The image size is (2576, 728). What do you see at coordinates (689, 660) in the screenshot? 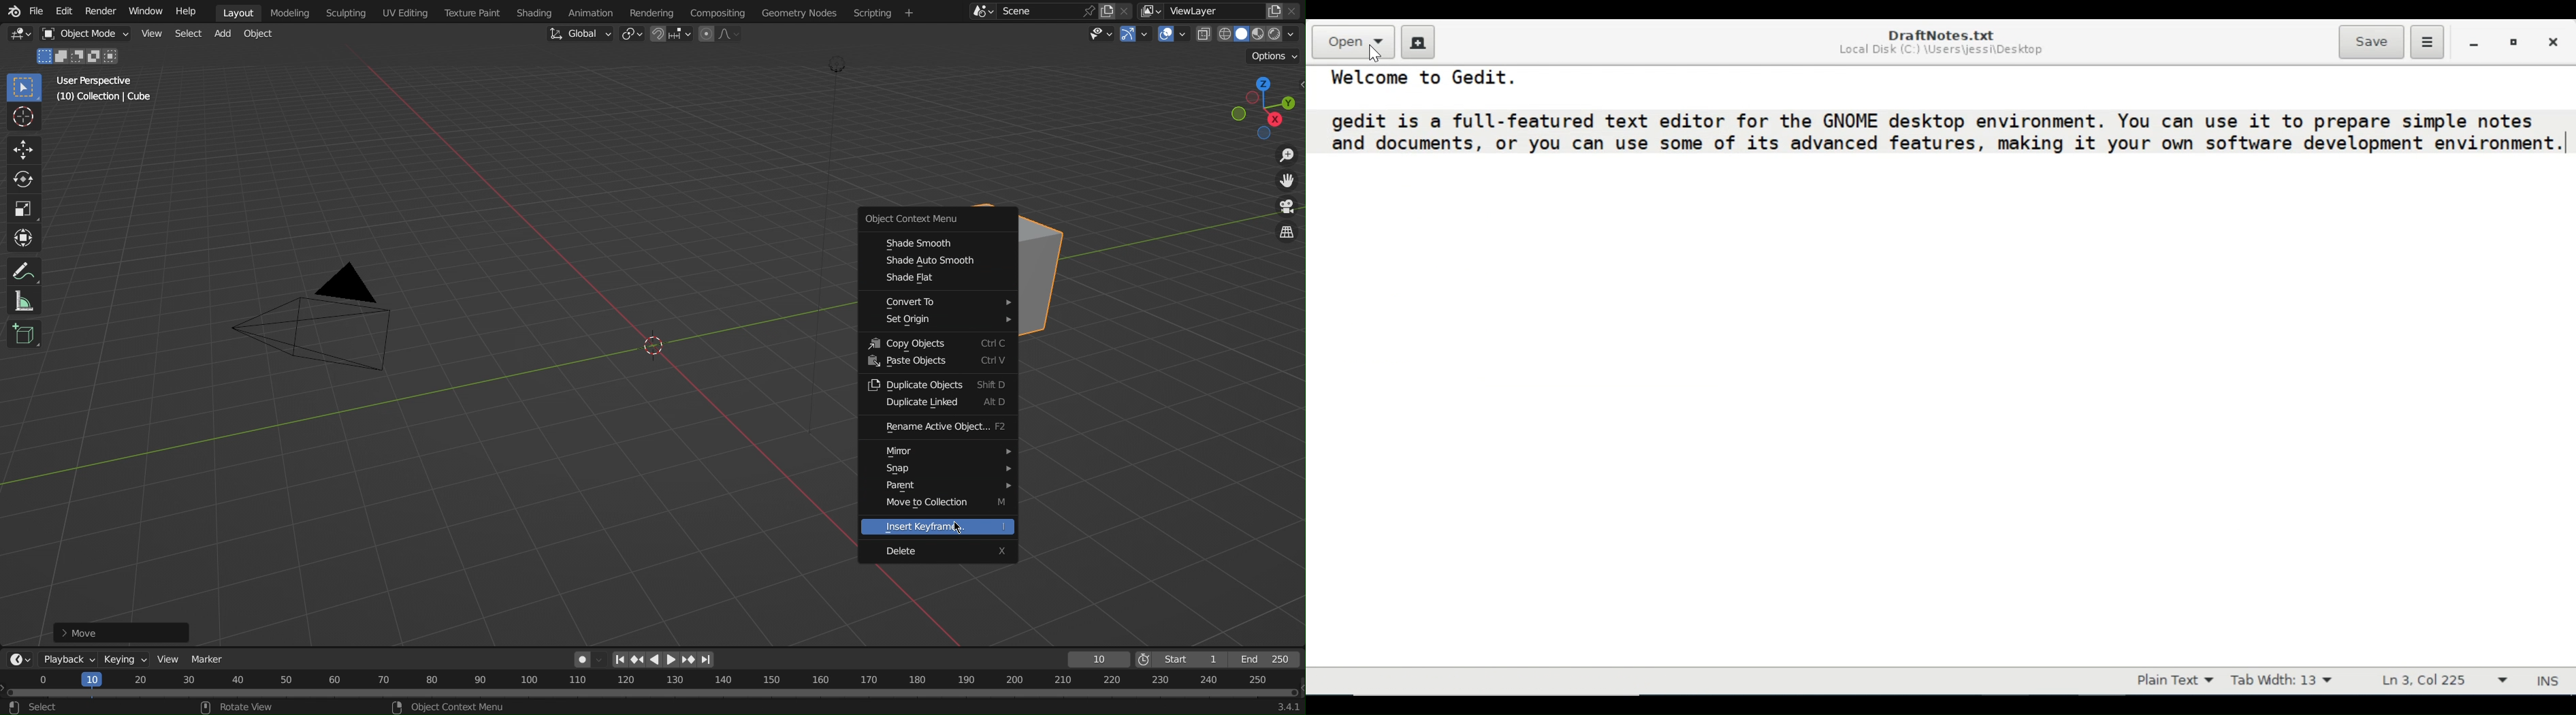
I see `Next` at bounding box center [689, 660].